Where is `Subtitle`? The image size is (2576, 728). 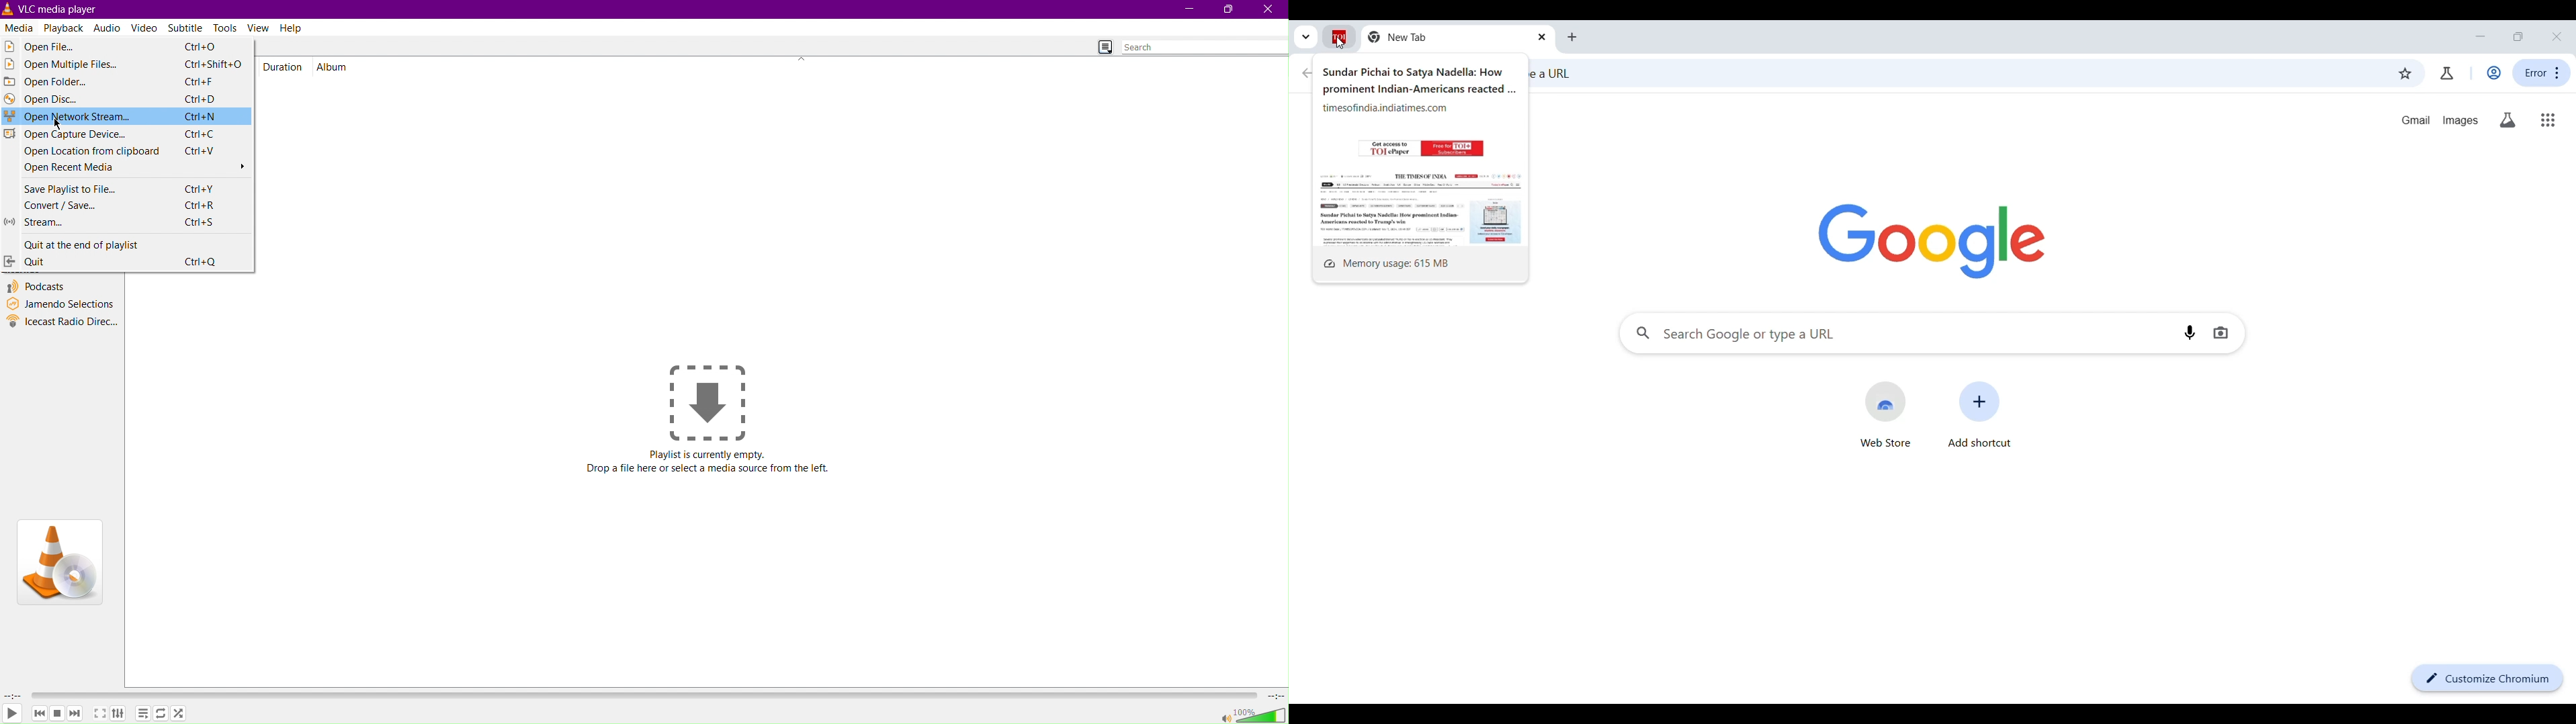 Subtitle is located at coordinates (189, 28).